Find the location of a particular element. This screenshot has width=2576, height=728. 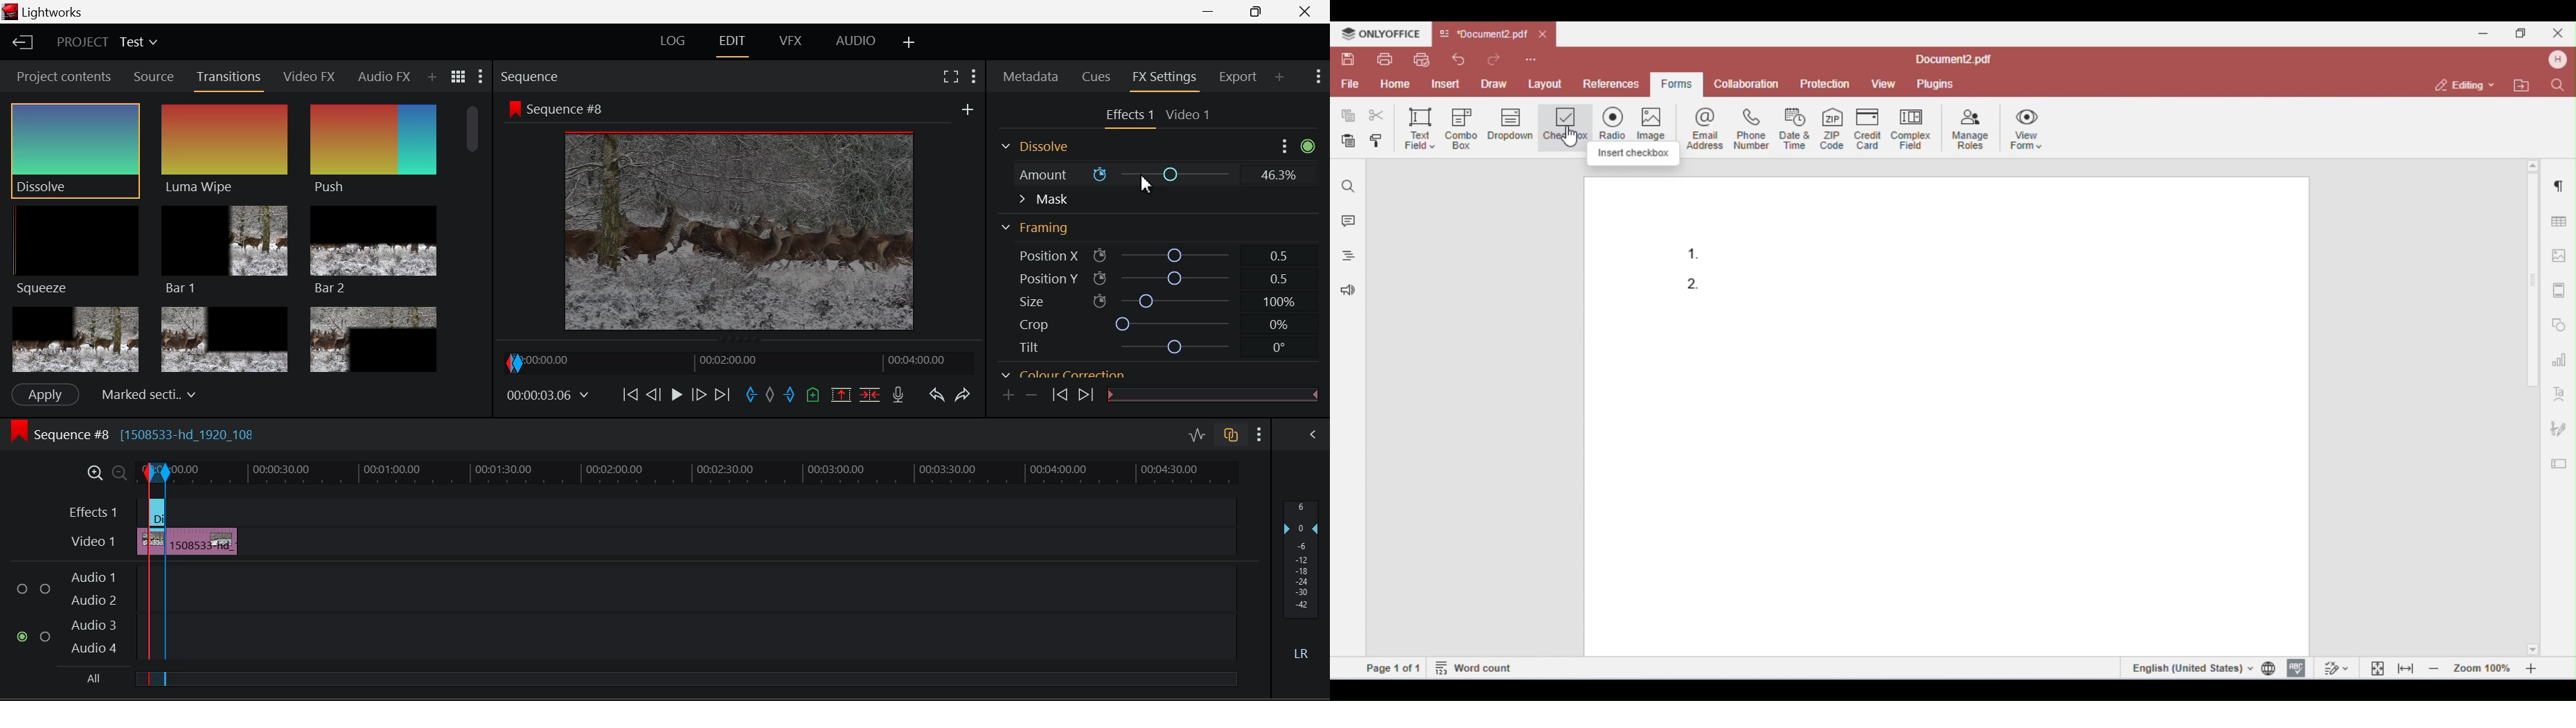

LOG Layout is located at coordinates (673, 44).